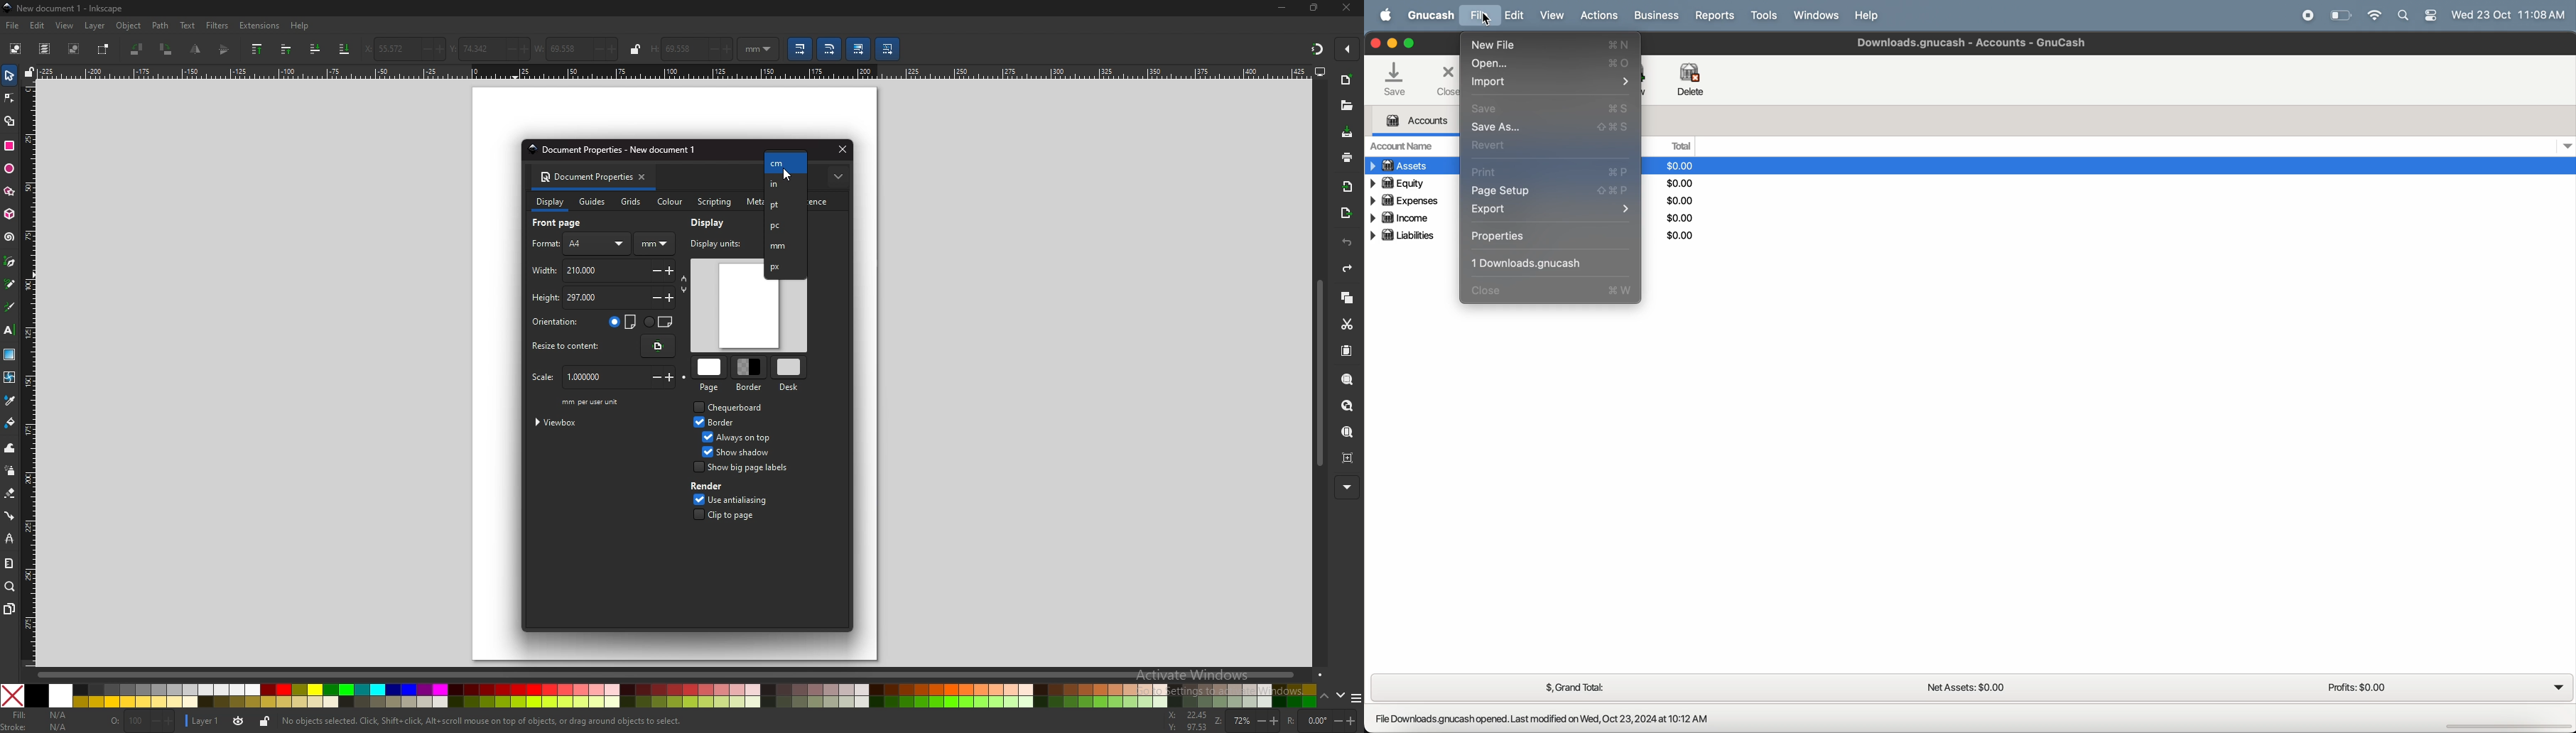 This screenshot has width=2576, height=756. I want to click on -, so click(651, 379).